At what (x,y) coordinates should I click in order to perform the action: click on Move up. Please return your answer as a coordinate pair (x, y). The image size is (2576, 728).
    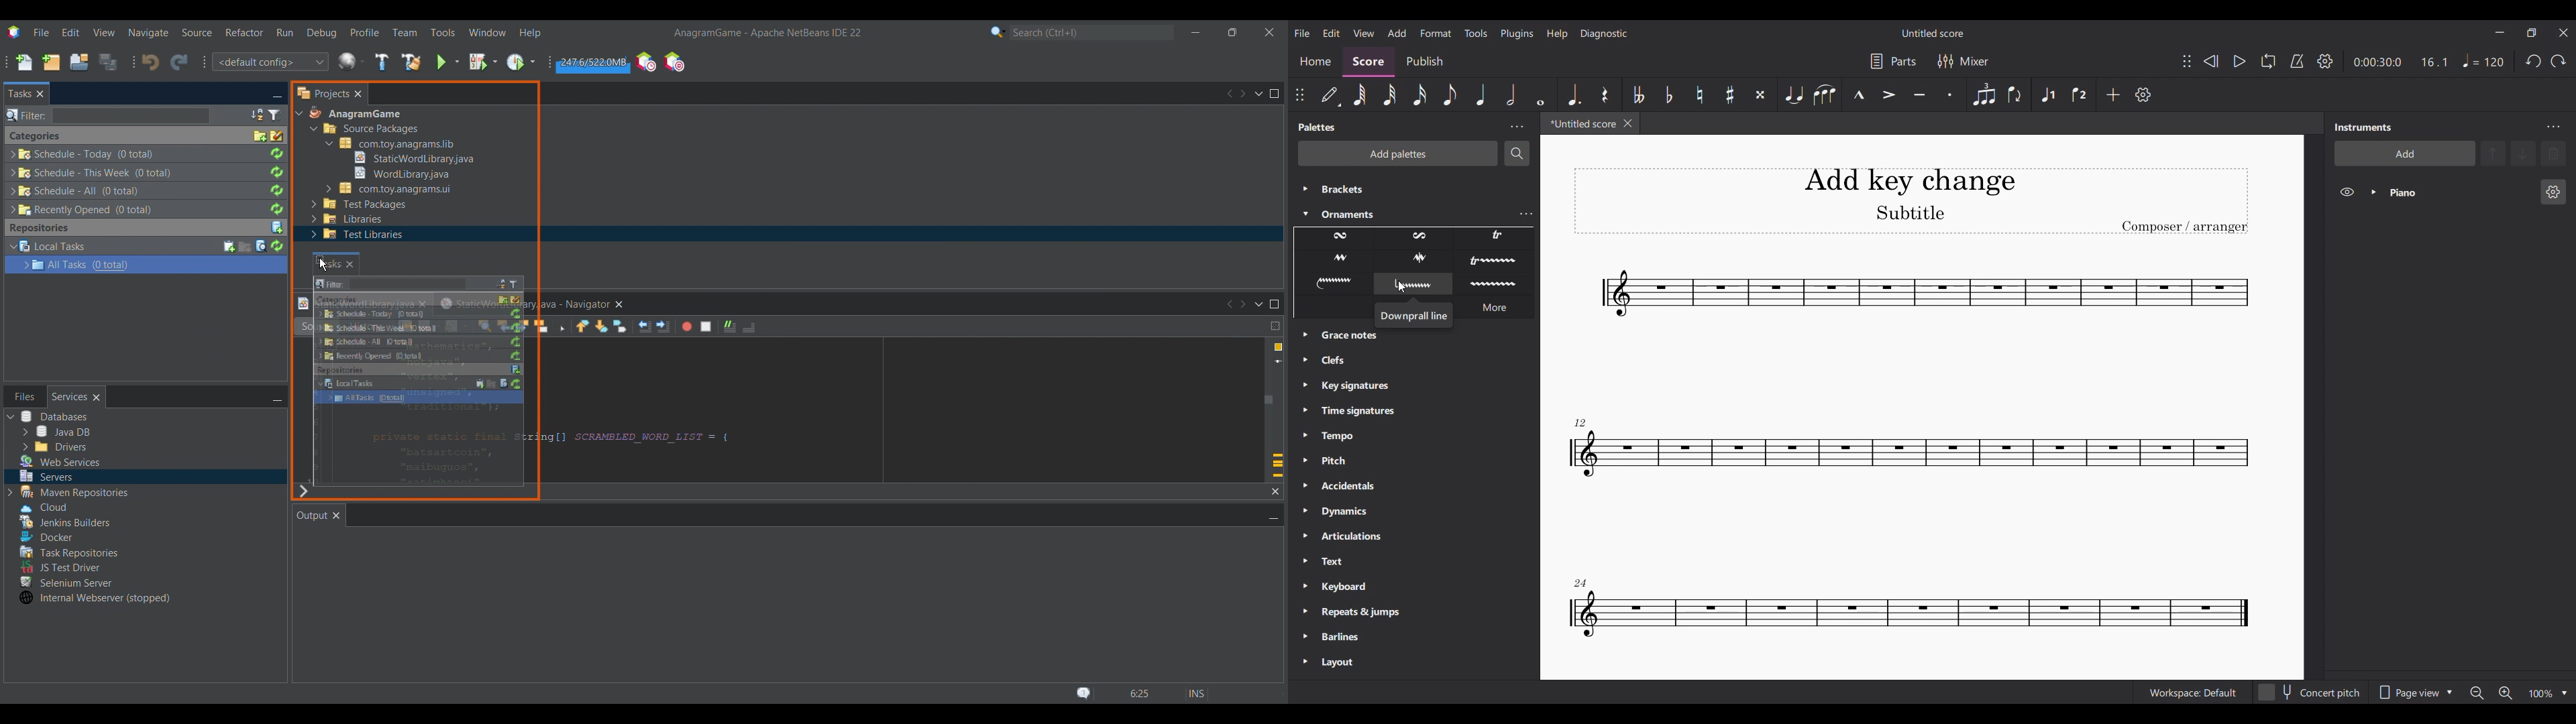
    Looking at the image, I should click on (2493, 154).